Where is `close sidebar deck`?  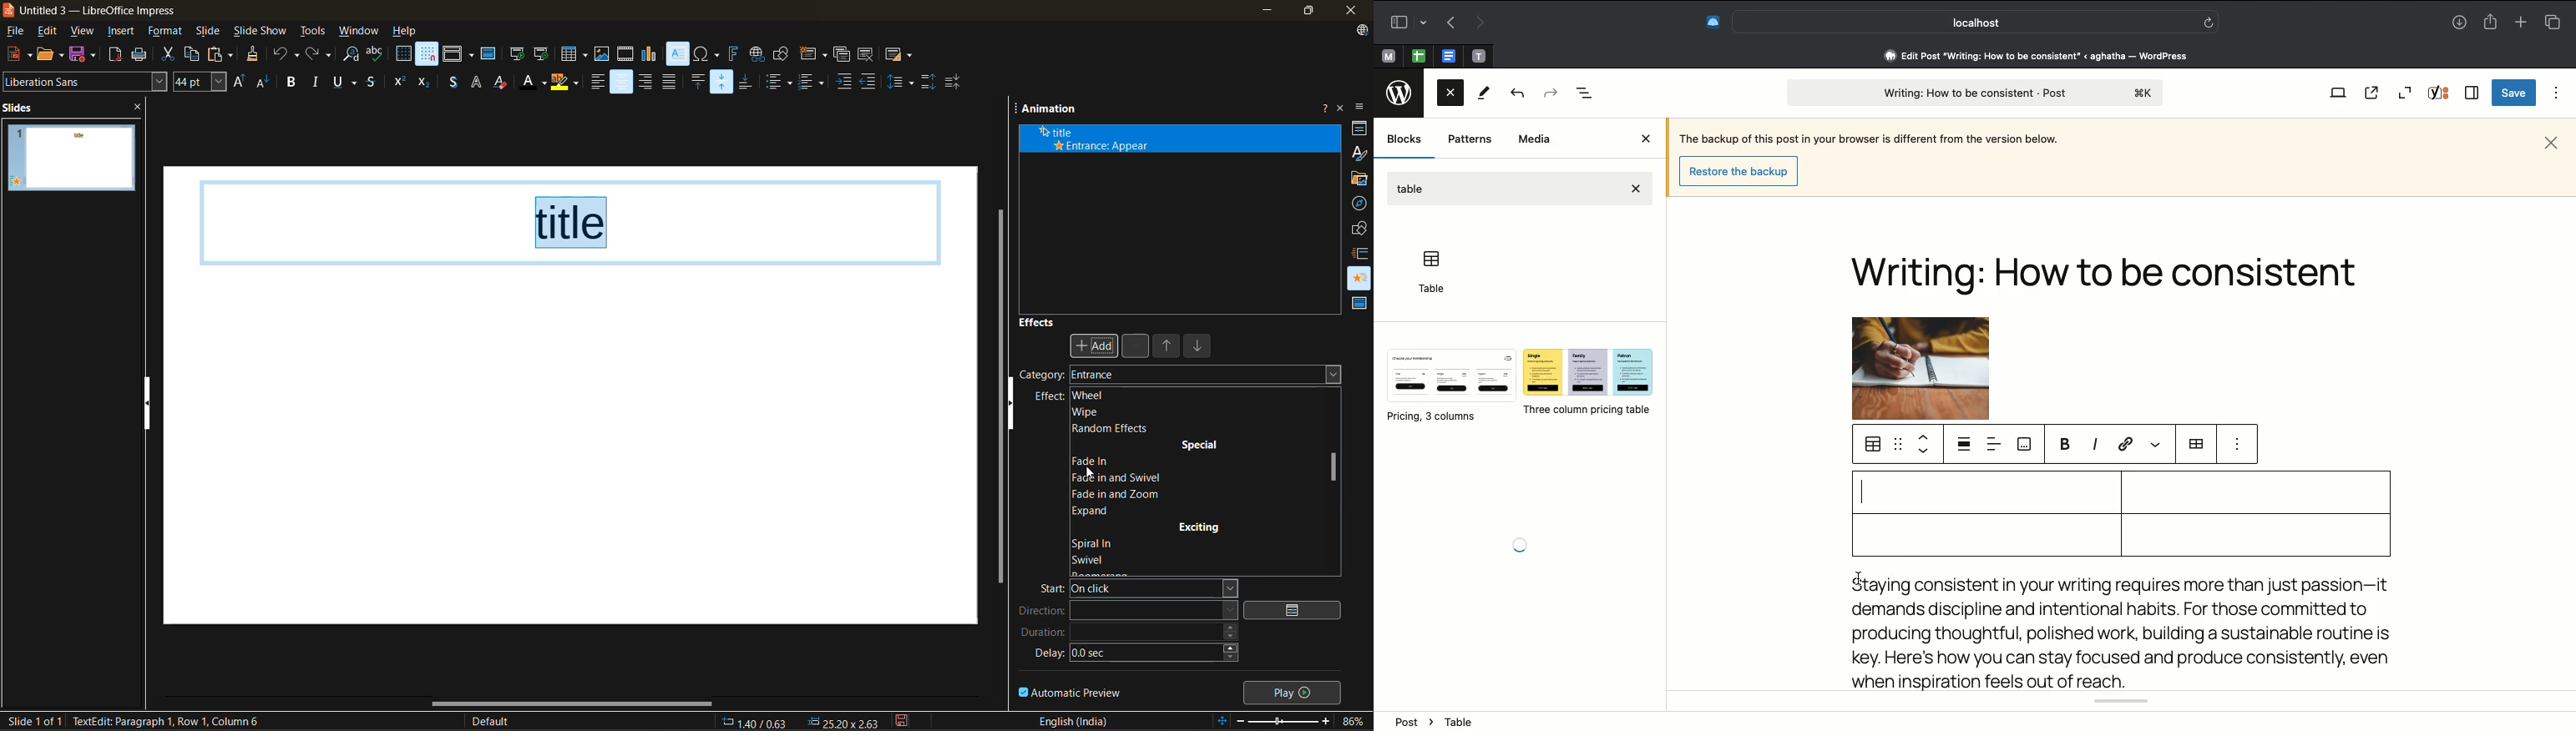
close sidebar deck is located at coordinates (1342, 107).